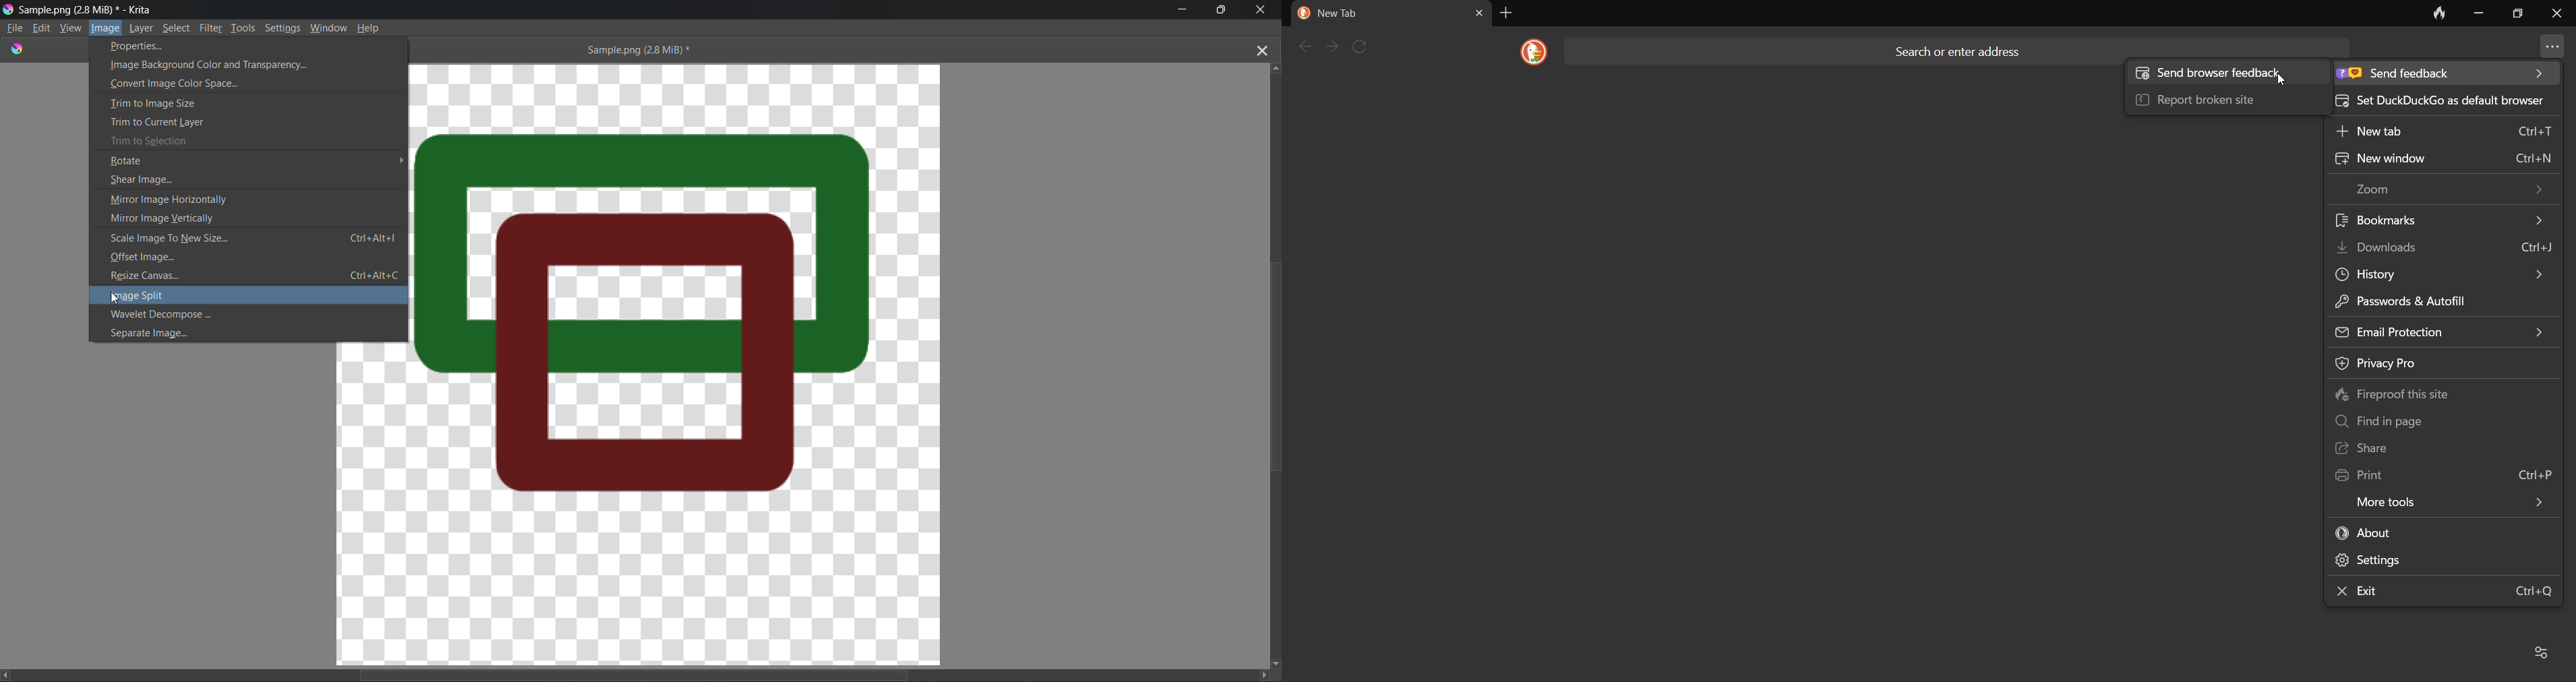 This screenshot has height=700, width=2576. I want to click on about, so click(2426, 532).